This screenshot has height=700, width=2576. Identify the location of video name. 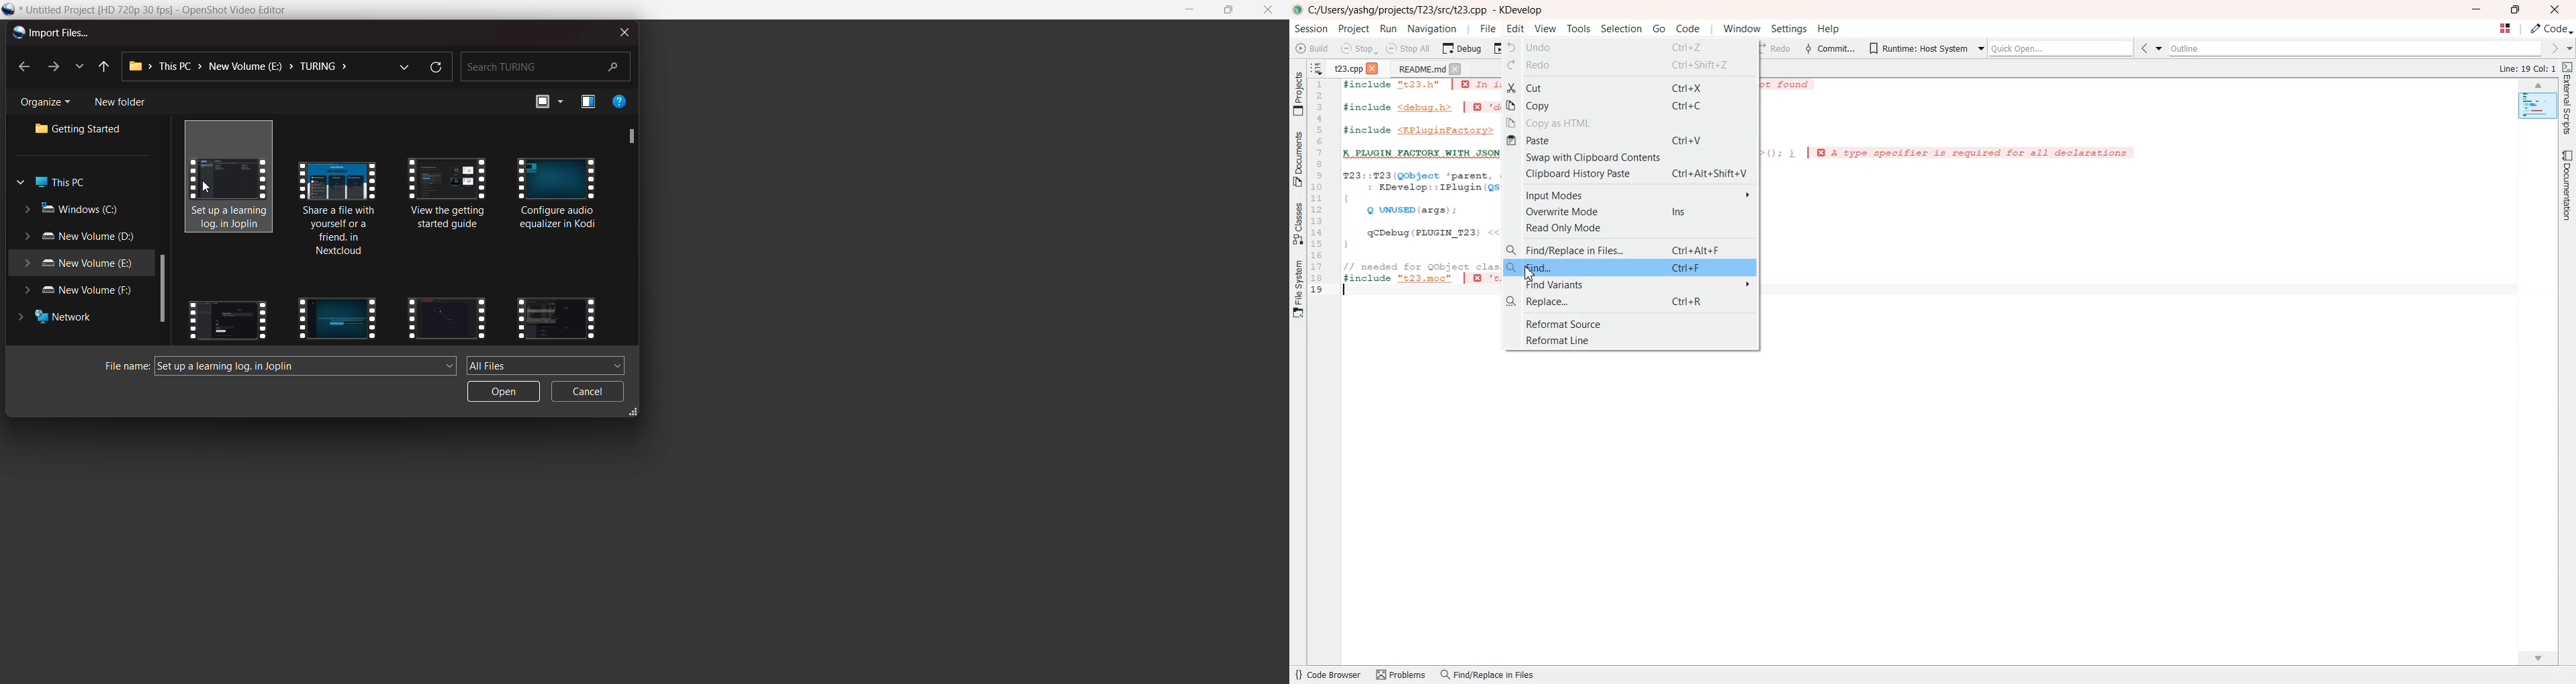
(228, 367).